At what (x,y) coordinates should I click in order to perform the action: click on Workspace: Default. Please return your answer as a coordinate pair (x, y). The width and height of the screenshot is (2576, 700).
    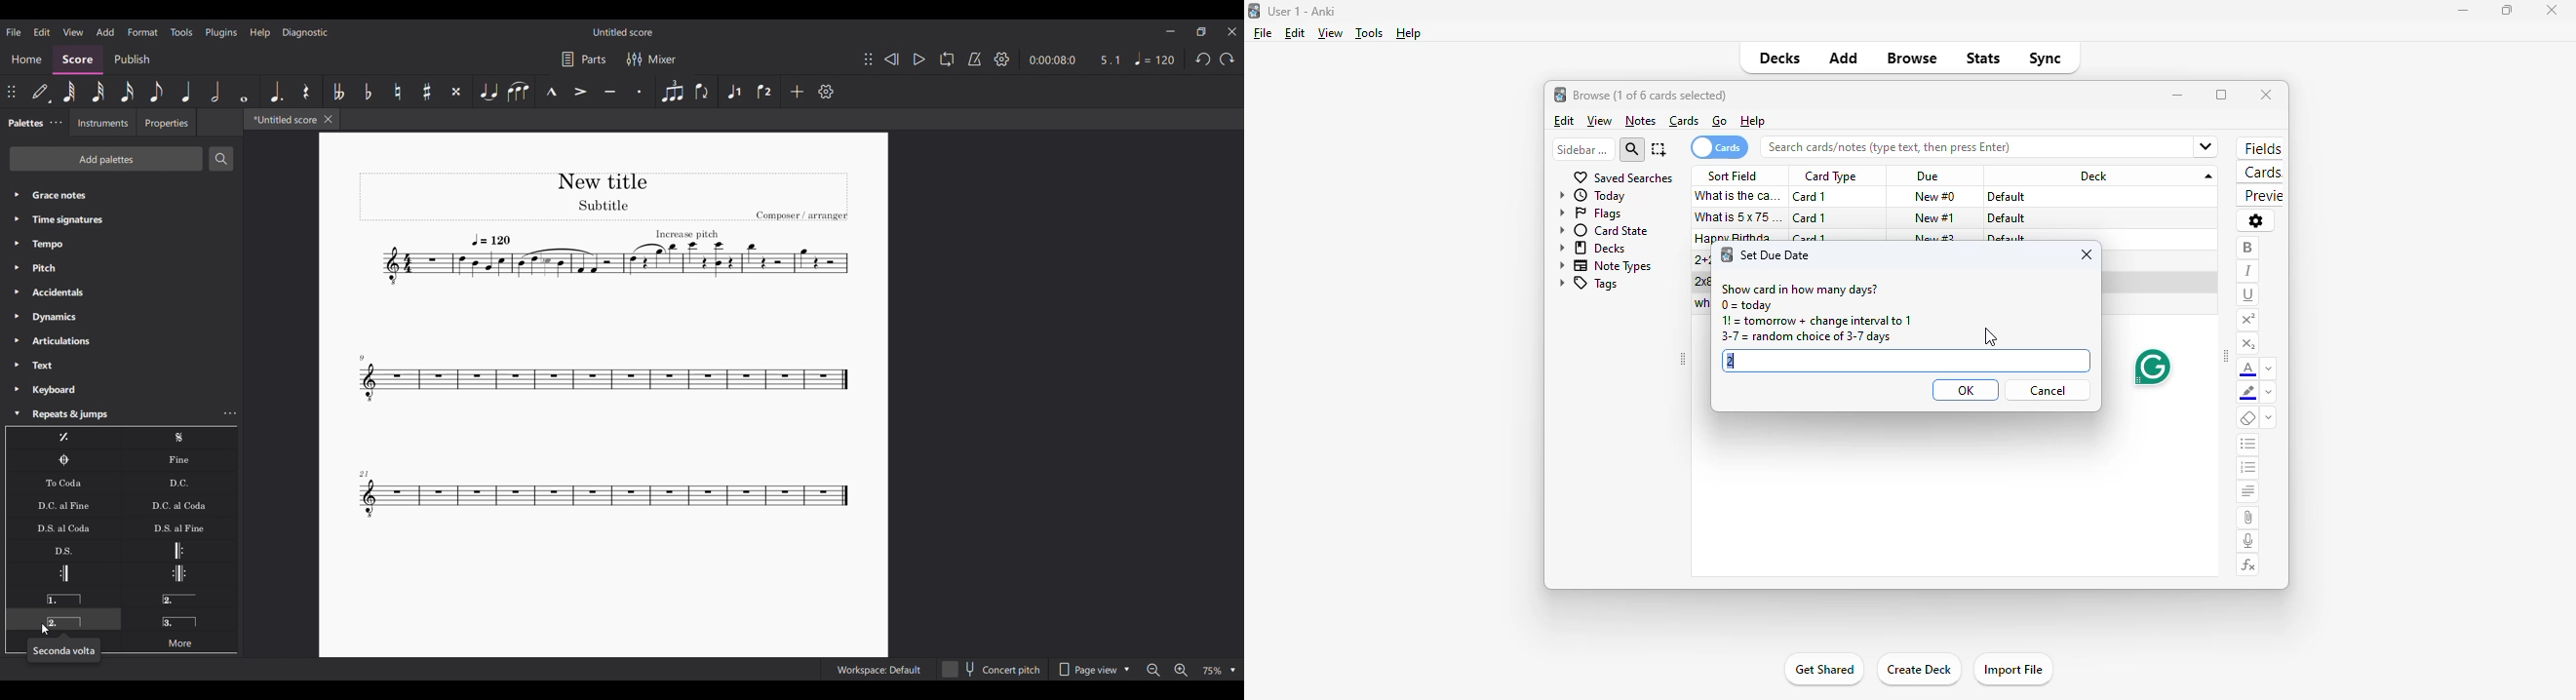
    Looking at the image, I should click on (879, 669).